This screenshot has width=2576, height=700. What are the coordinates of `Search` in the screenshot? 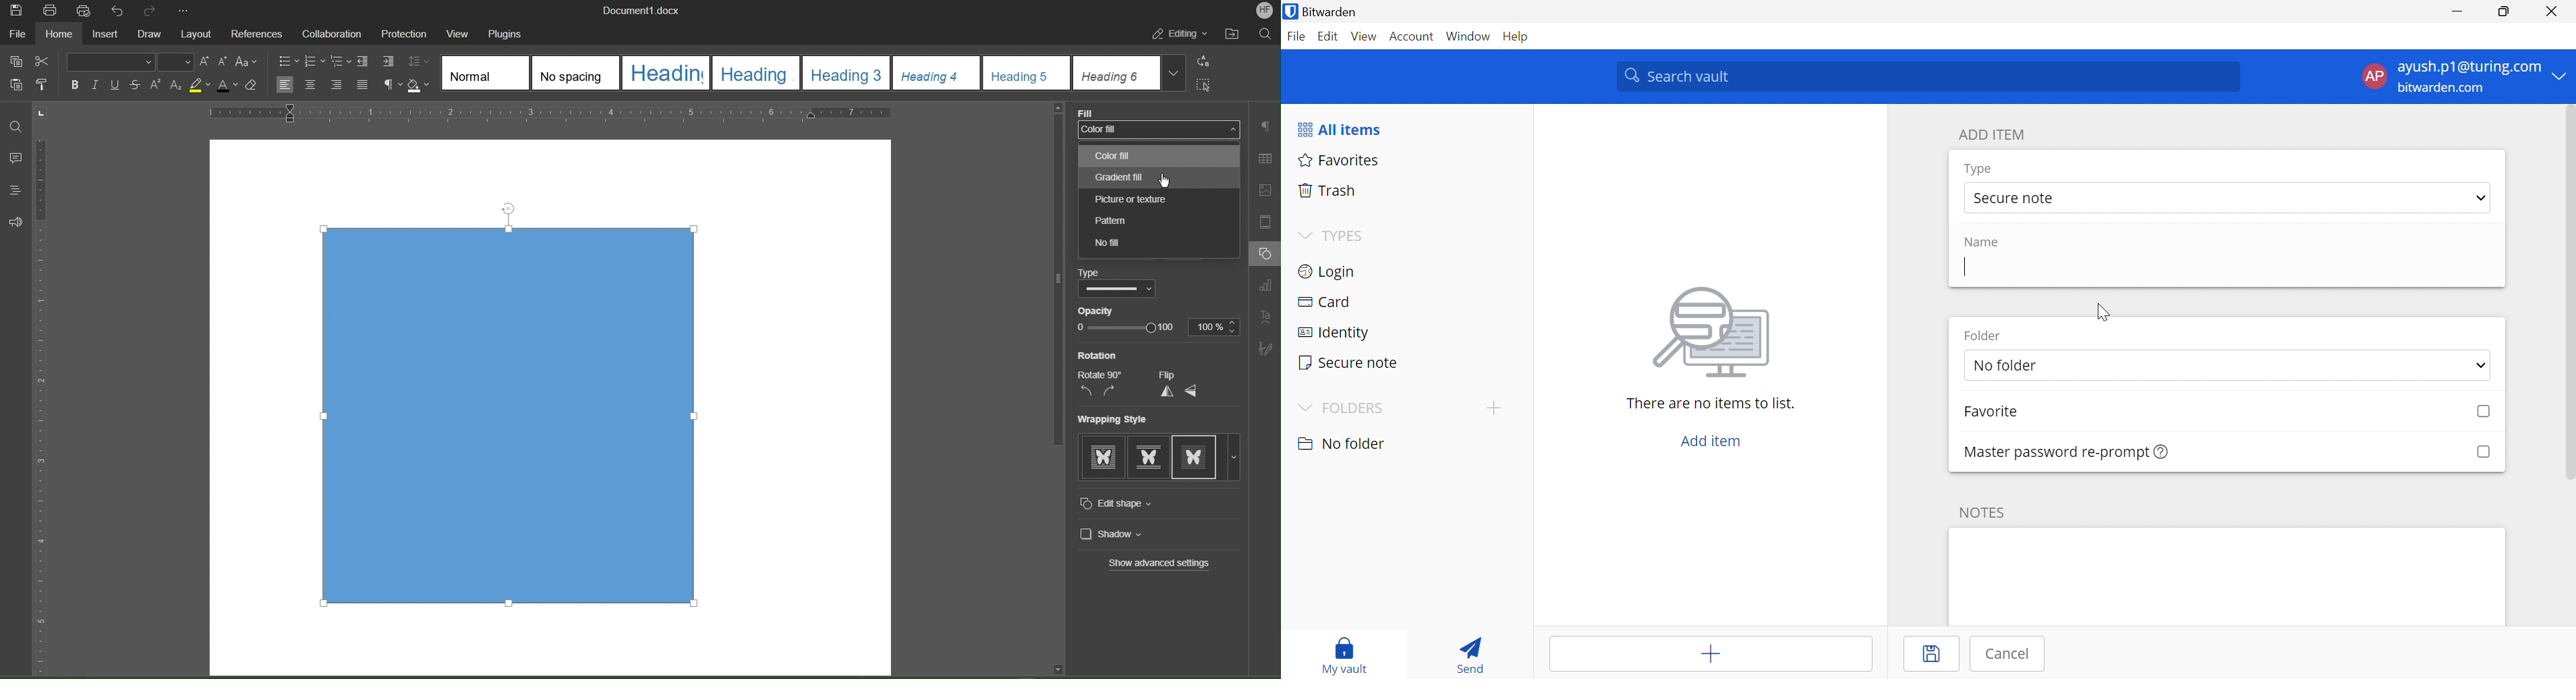 It's located at (1268, 34).